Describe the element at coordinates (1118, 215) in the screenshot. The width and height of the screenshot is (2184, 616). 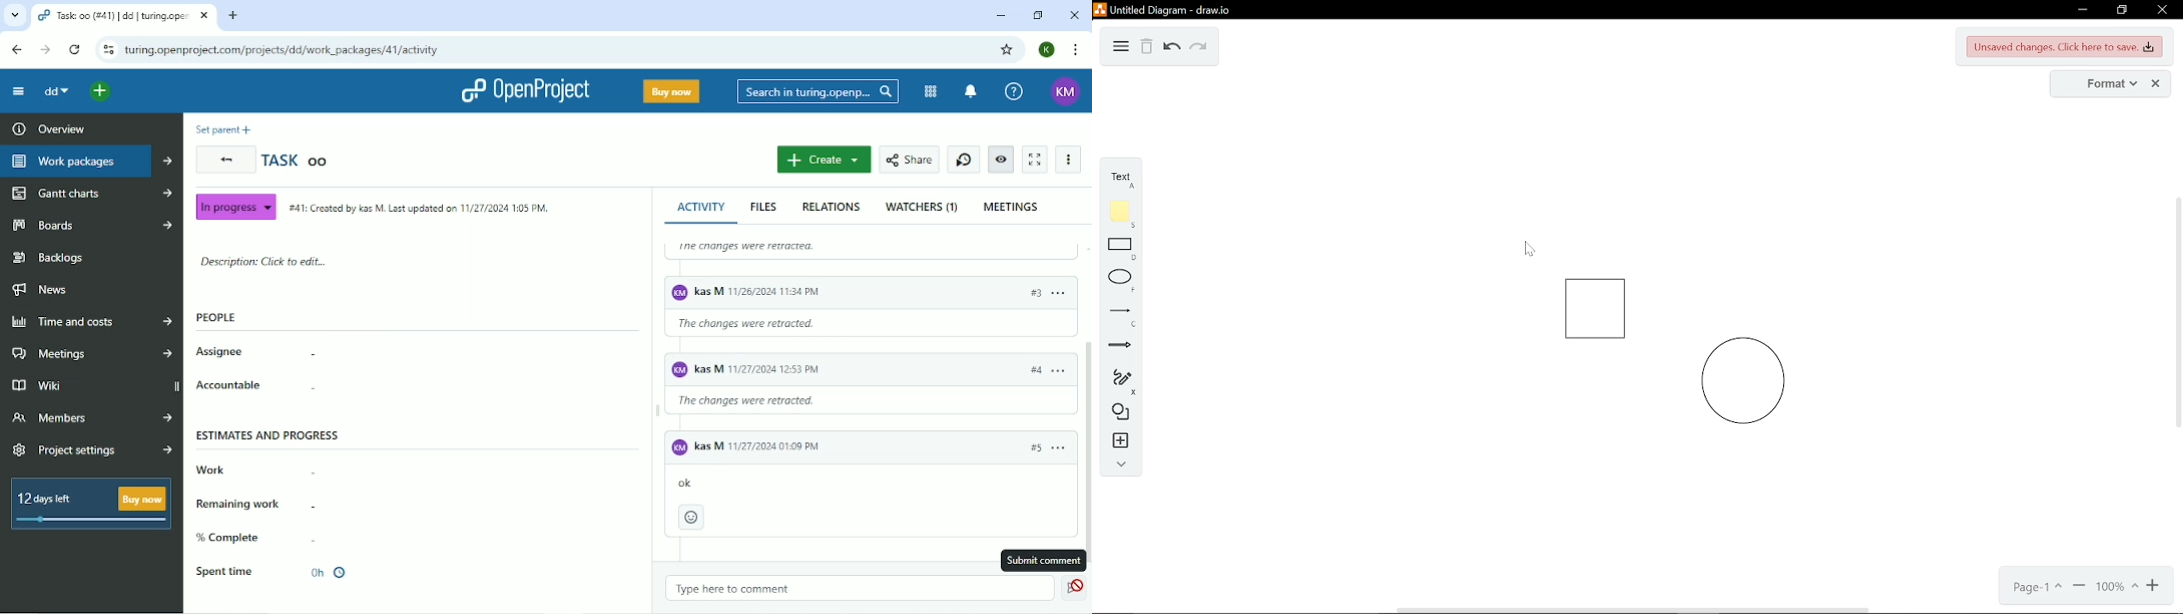
I see `note` at that location.